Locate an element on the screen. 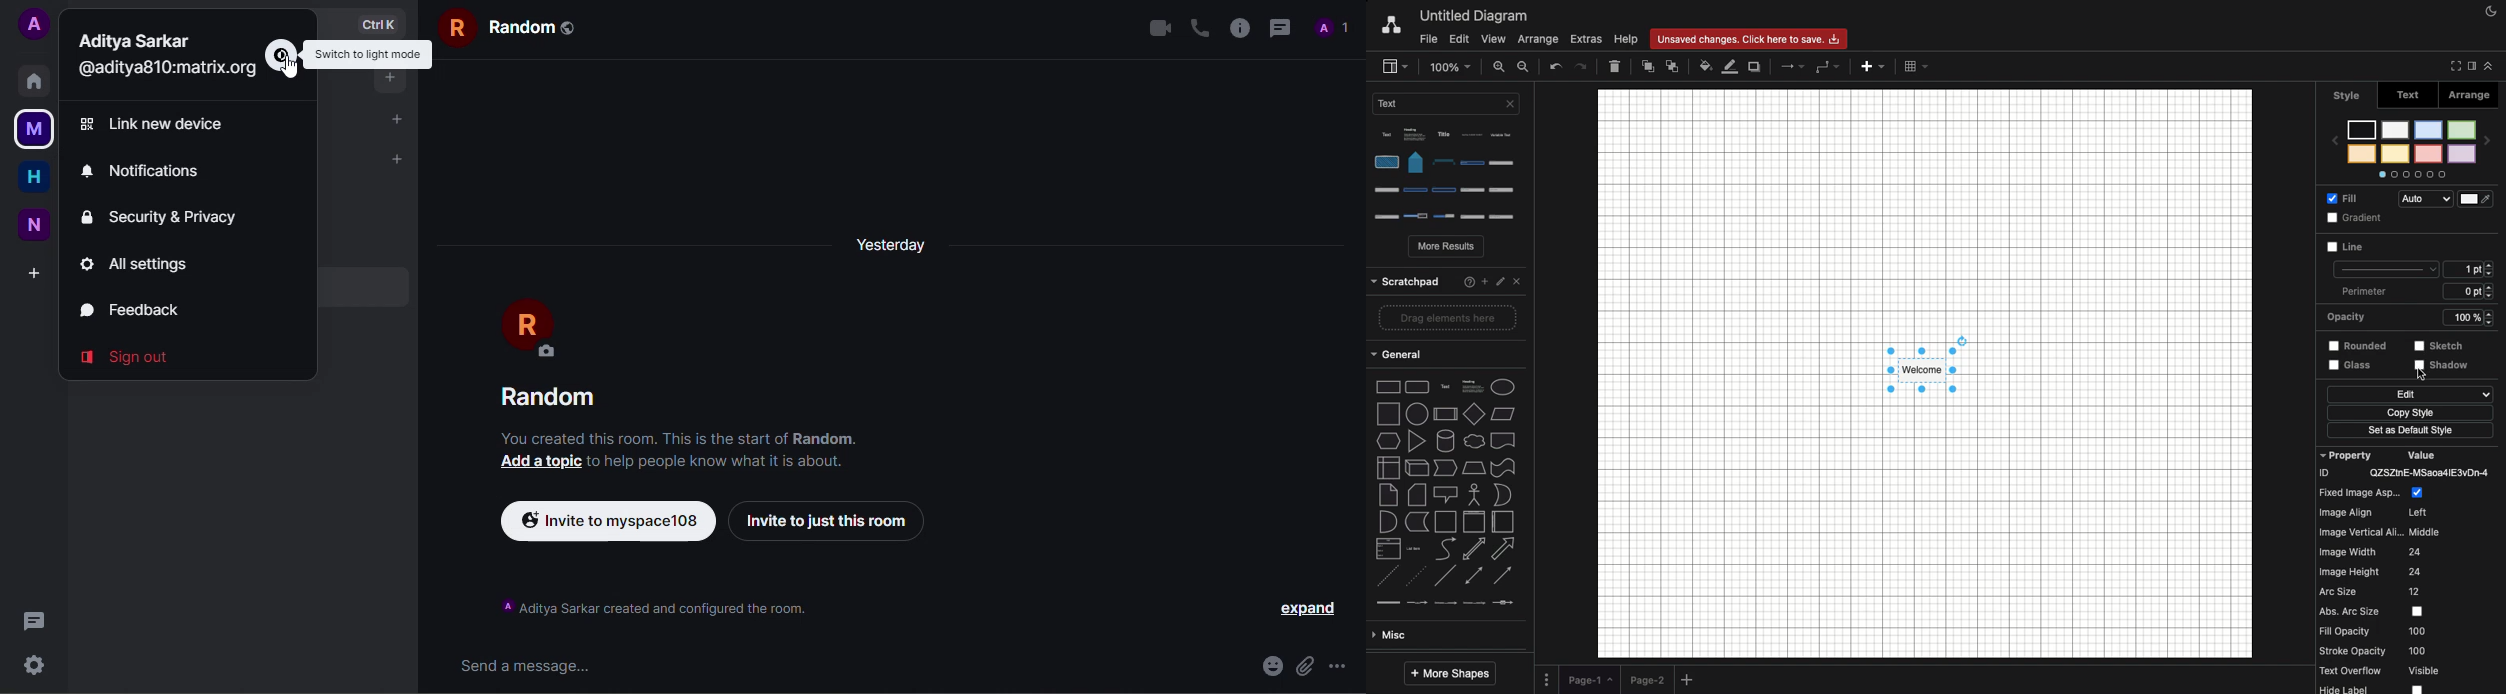 Image resolution: width=2520 pixels, height=700 pixels.  is located at coordinates (1445, 277).